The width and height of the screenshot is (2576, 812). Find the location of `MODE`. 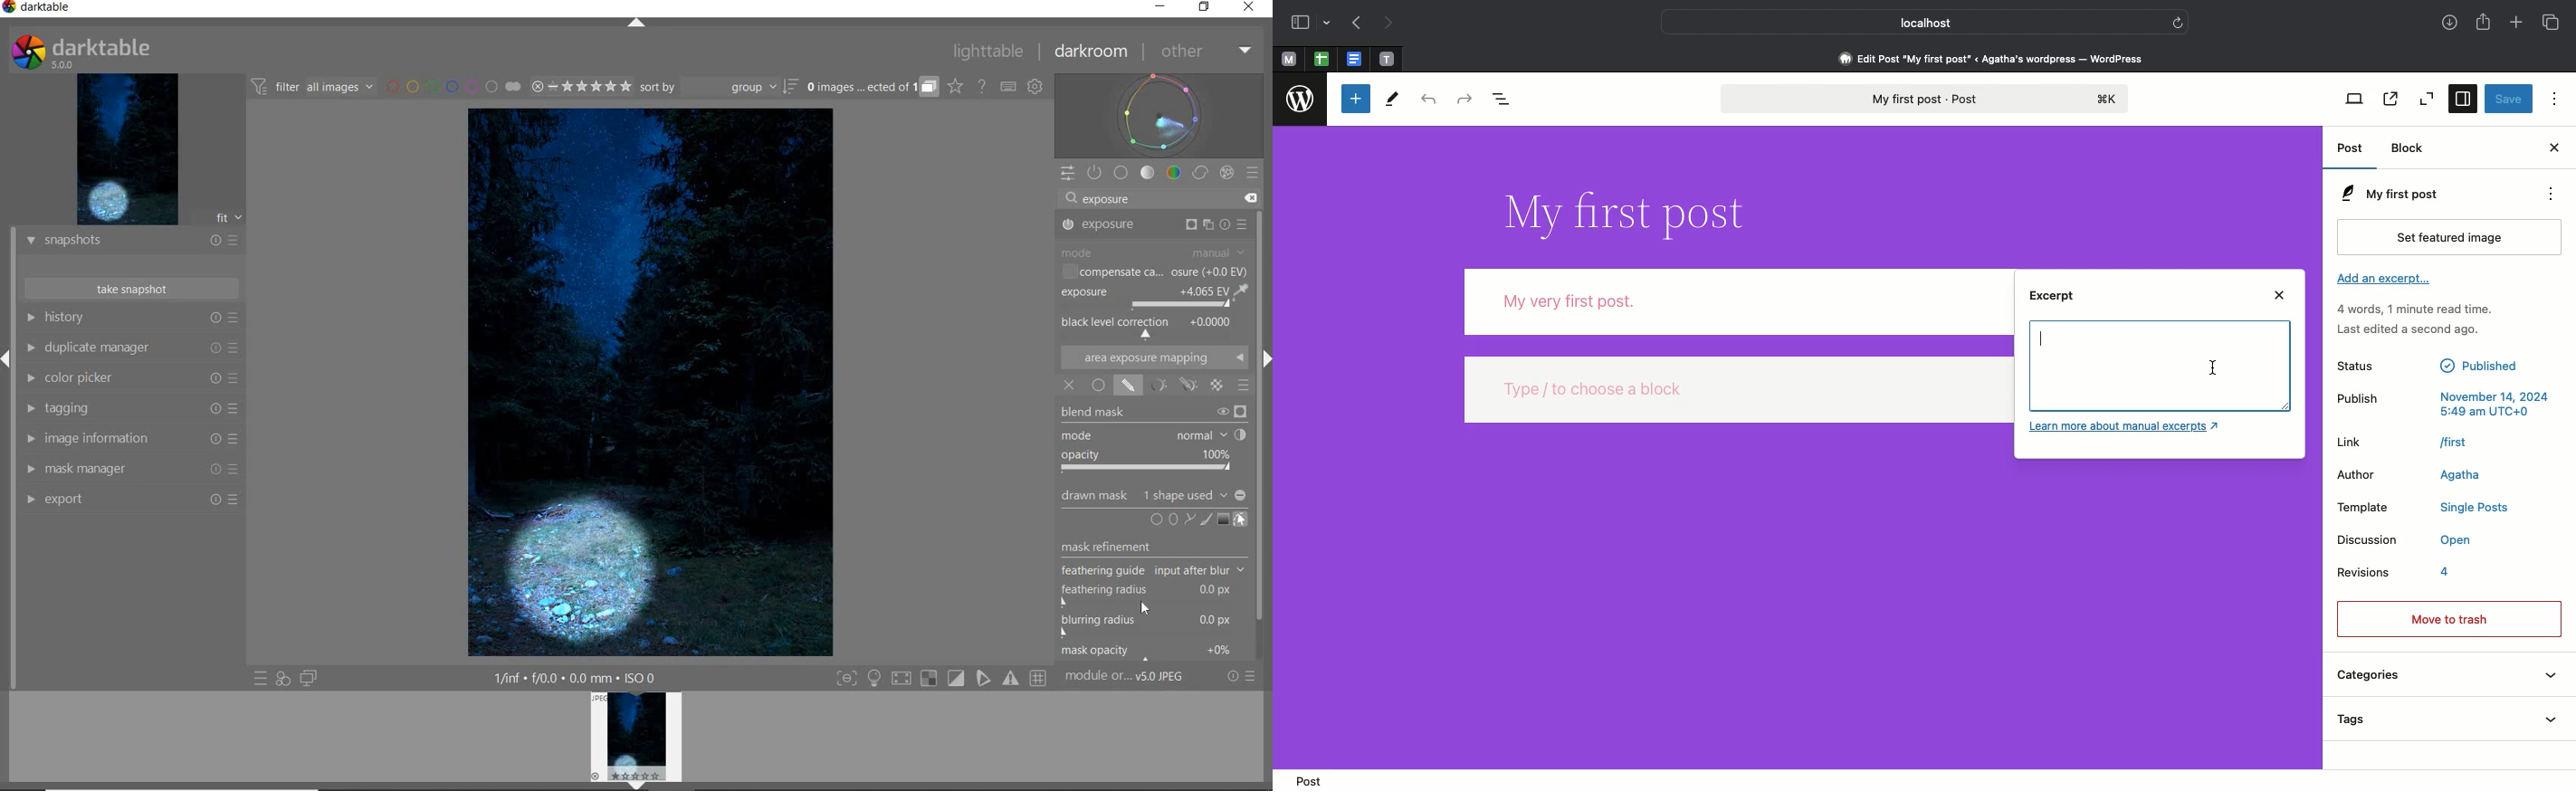

MODE is located at coordinates (1154, 255).